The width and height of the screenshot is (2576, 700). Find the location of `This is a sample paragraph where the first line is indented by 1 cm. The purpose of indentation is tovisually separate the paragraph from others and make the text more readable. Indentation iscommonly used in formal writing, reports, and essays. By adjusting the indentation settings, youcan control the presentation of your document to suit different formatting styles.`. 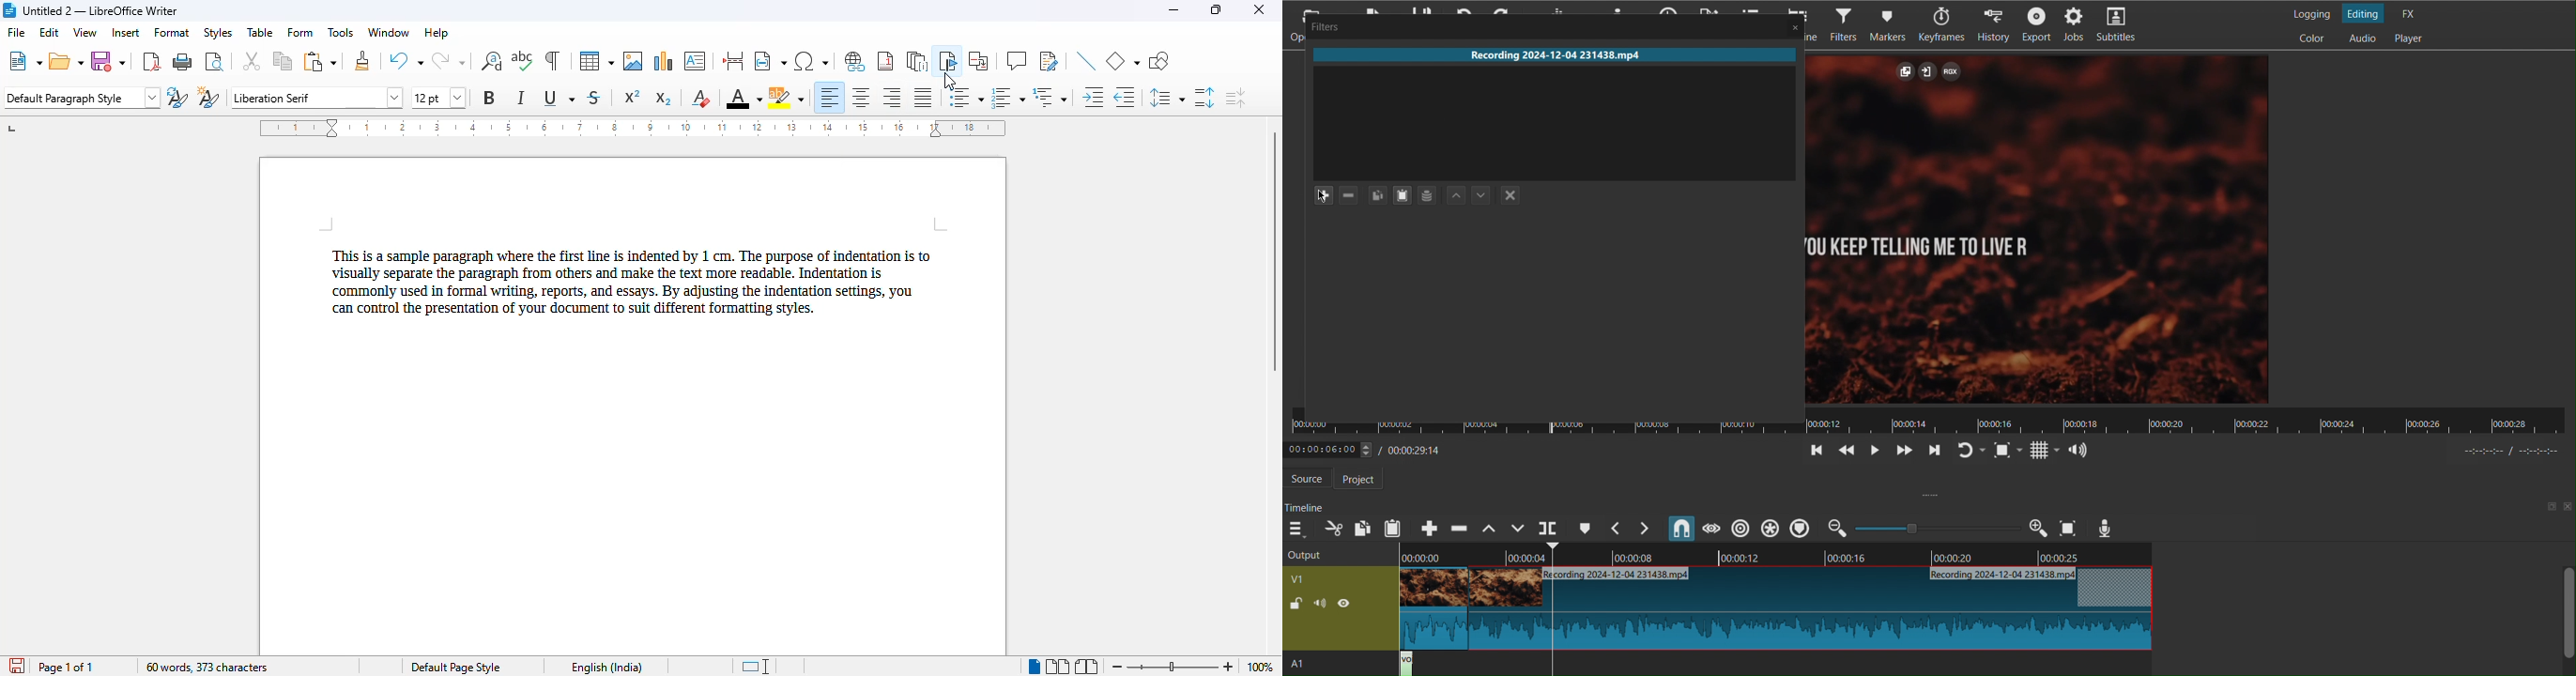

This is a sample paragraph where the first line is indented by 1 cm. The purpose of indentation is tovisually separate the paragraph from others and make the text more readable. Indentation iscommonly used in formal writing, reports, and essays. By adjusting the indentation settings, youcan control the presentation of your document to suit different formatting styles. is located at coordinates (633, 282).